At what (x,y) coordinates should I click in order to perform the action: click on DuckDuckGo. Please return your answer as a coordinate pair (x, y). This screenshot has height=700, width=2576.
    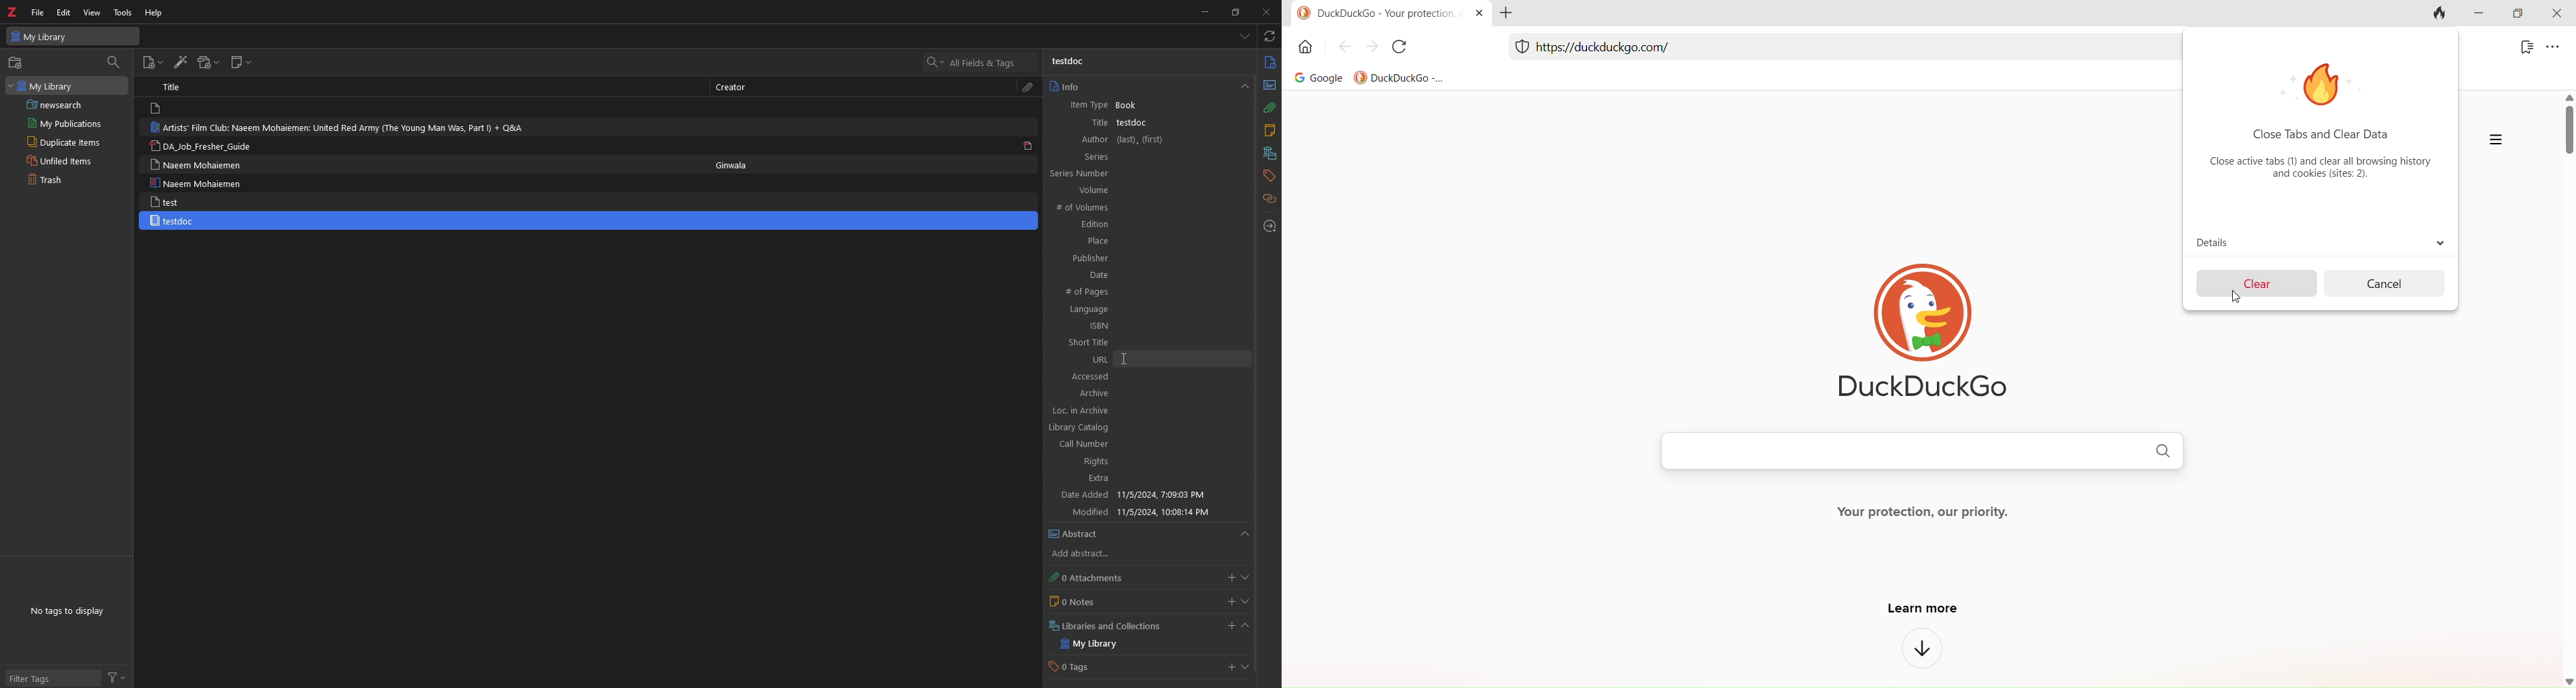
    Looking at the image, I should click on (1398, 80).